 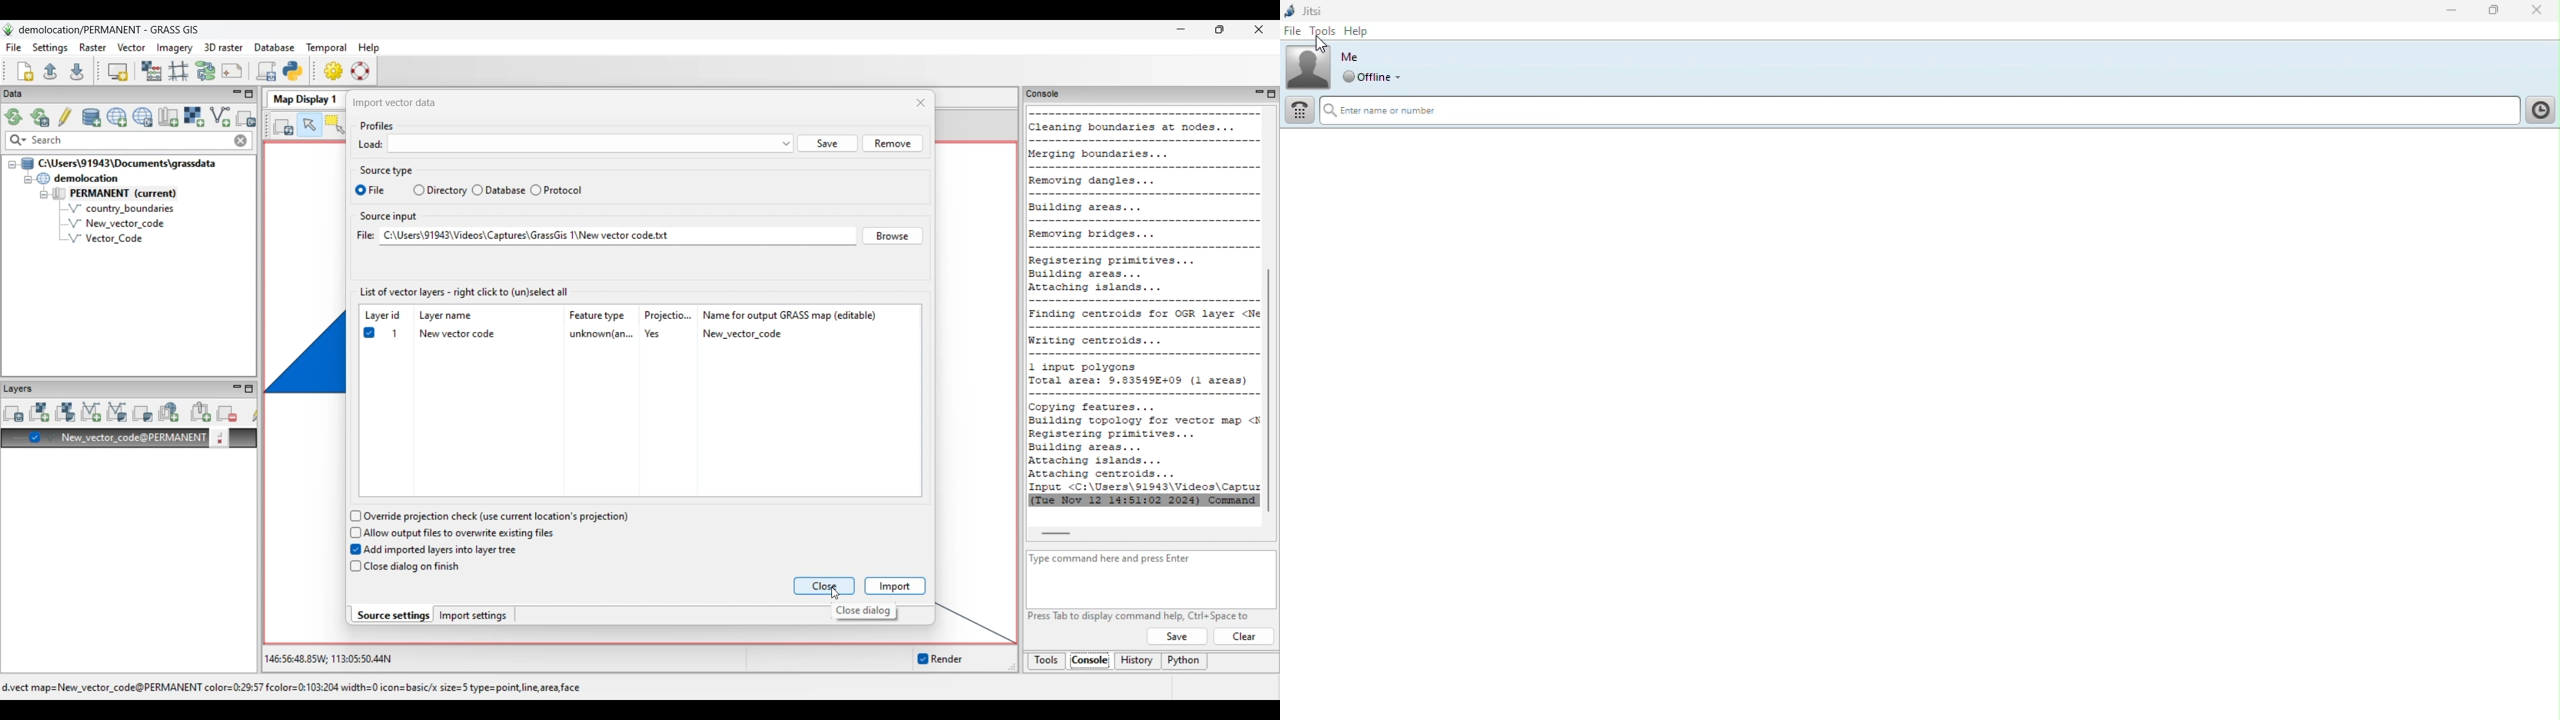 I want to click on Close, so click(x=2537, y=11).